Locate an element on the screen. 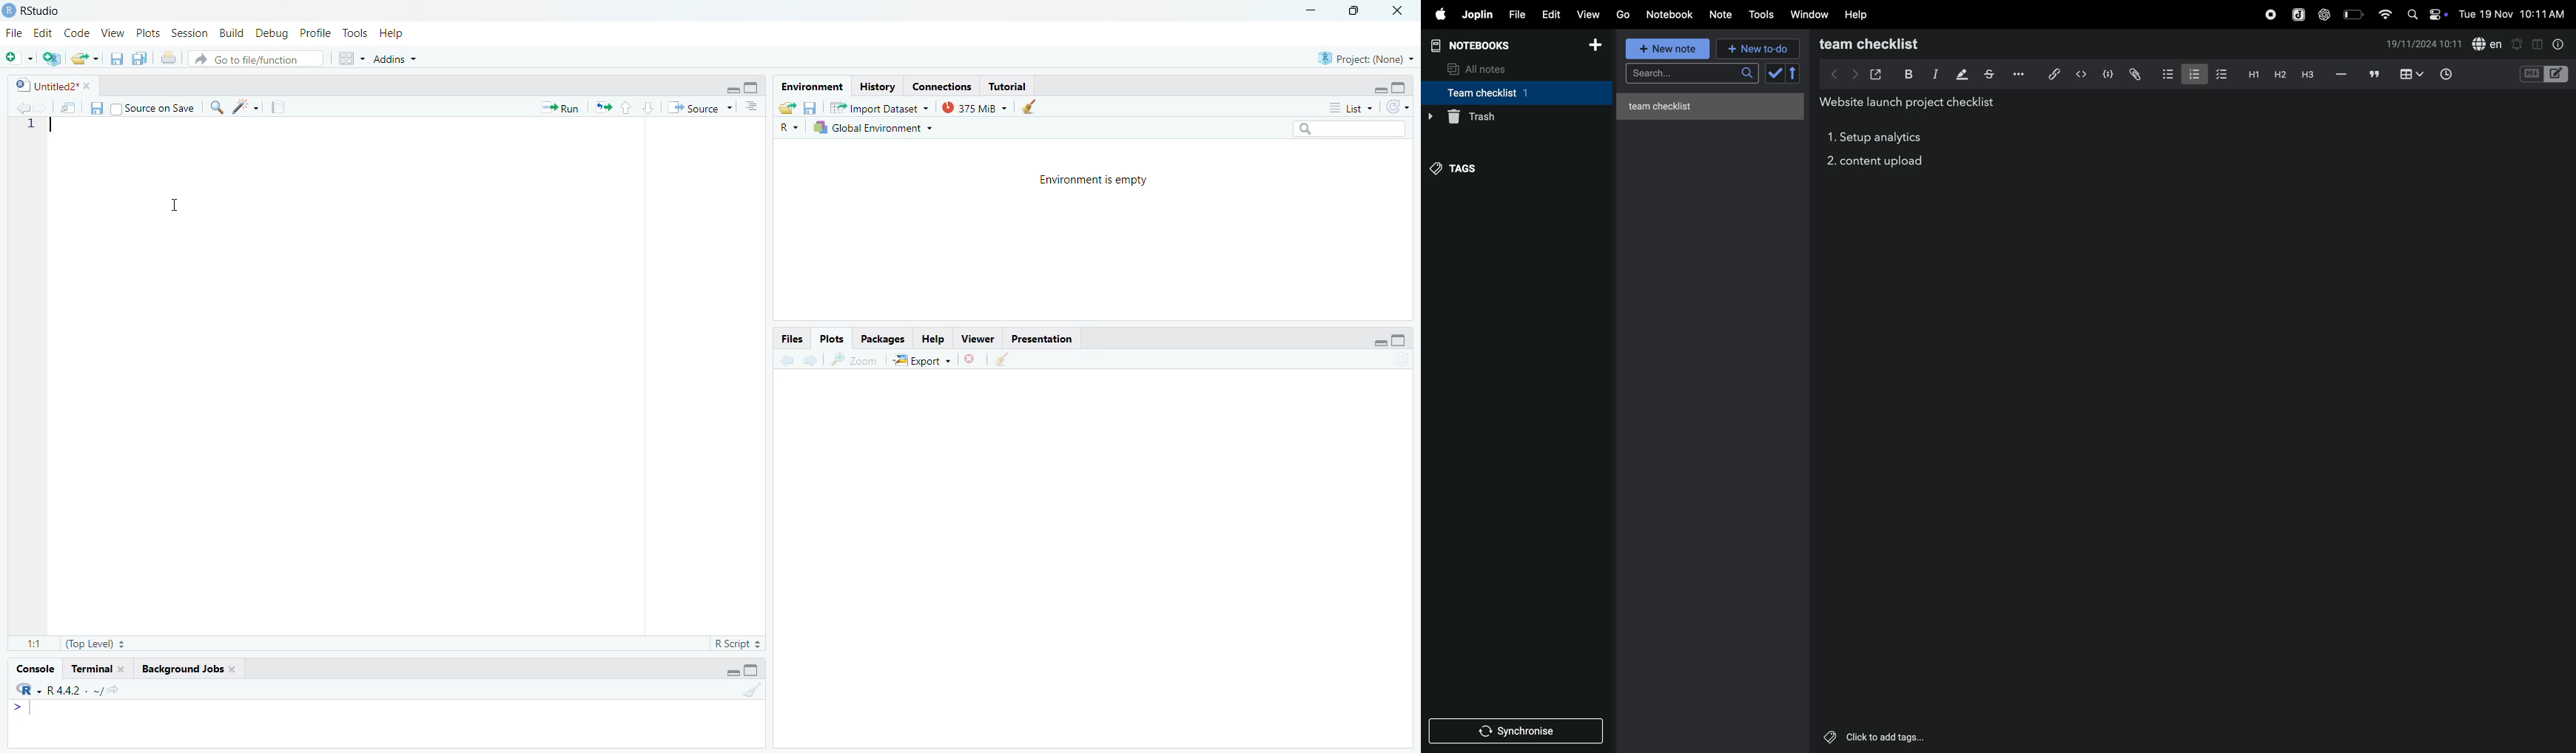 The height and width of the screenshot is (756, 2576). toggle editor is located at coordinates (2534, 44).